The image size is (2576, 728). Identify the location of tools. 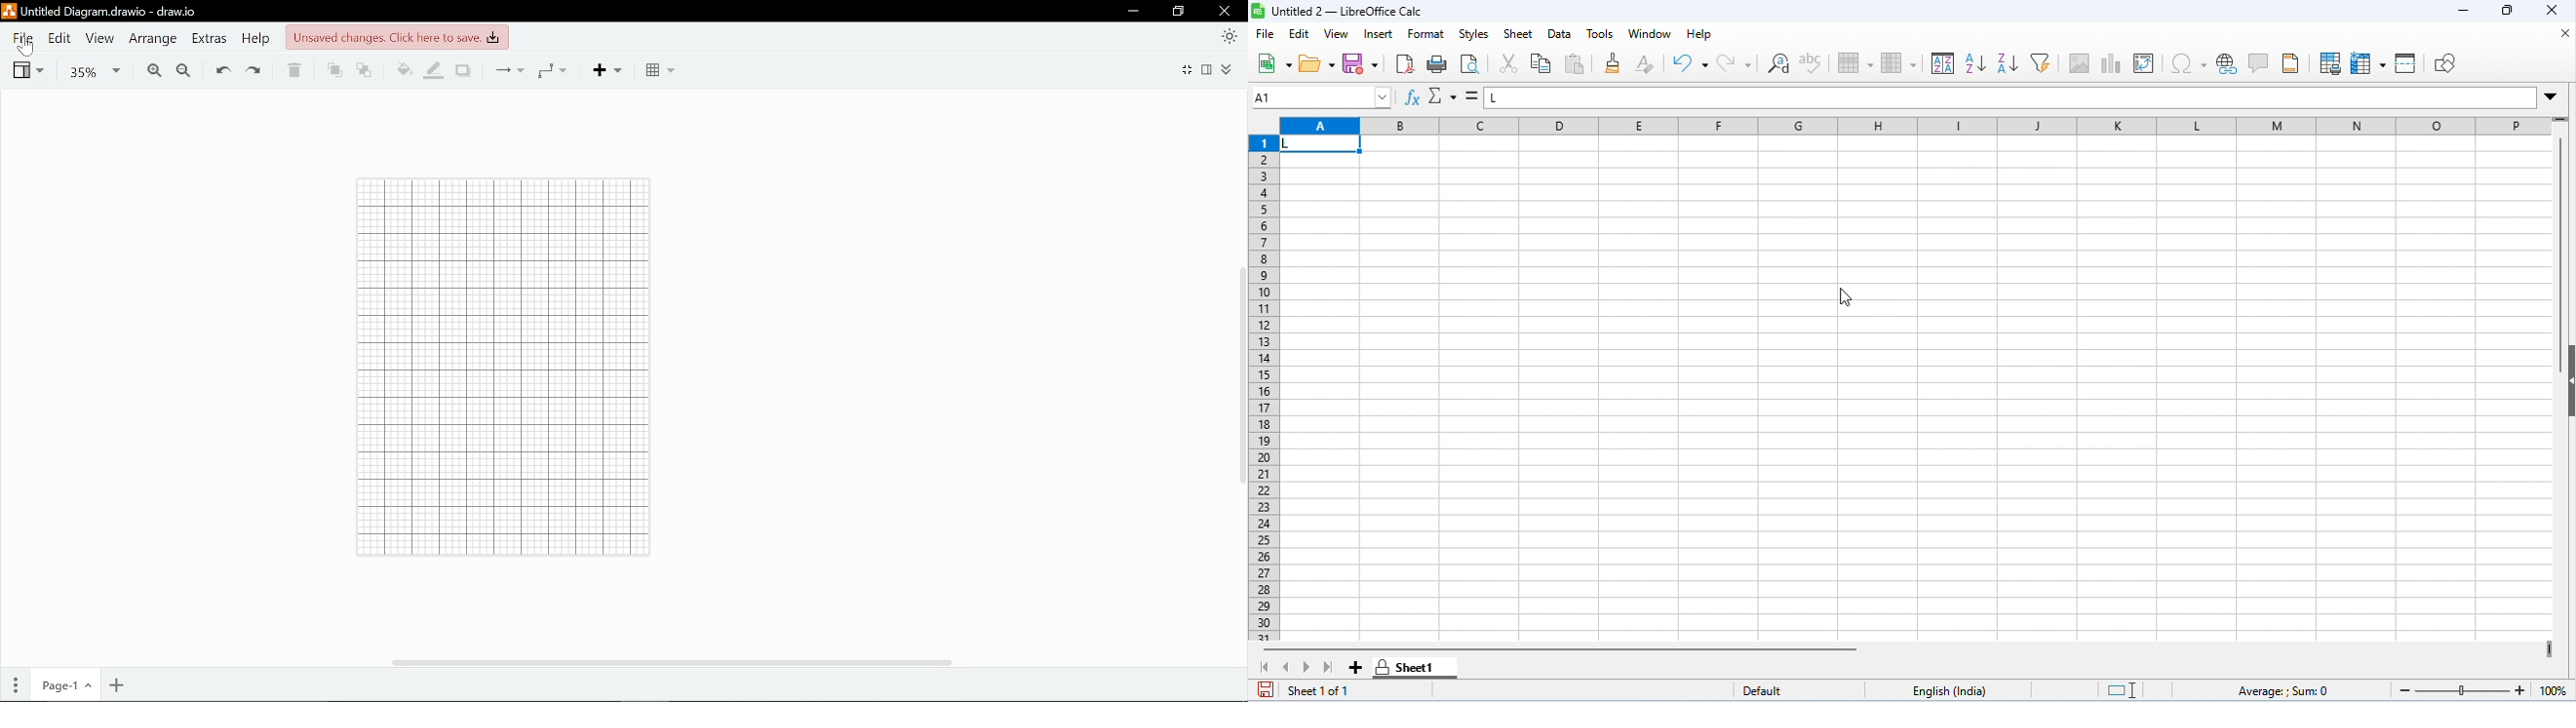
(1602, 34).